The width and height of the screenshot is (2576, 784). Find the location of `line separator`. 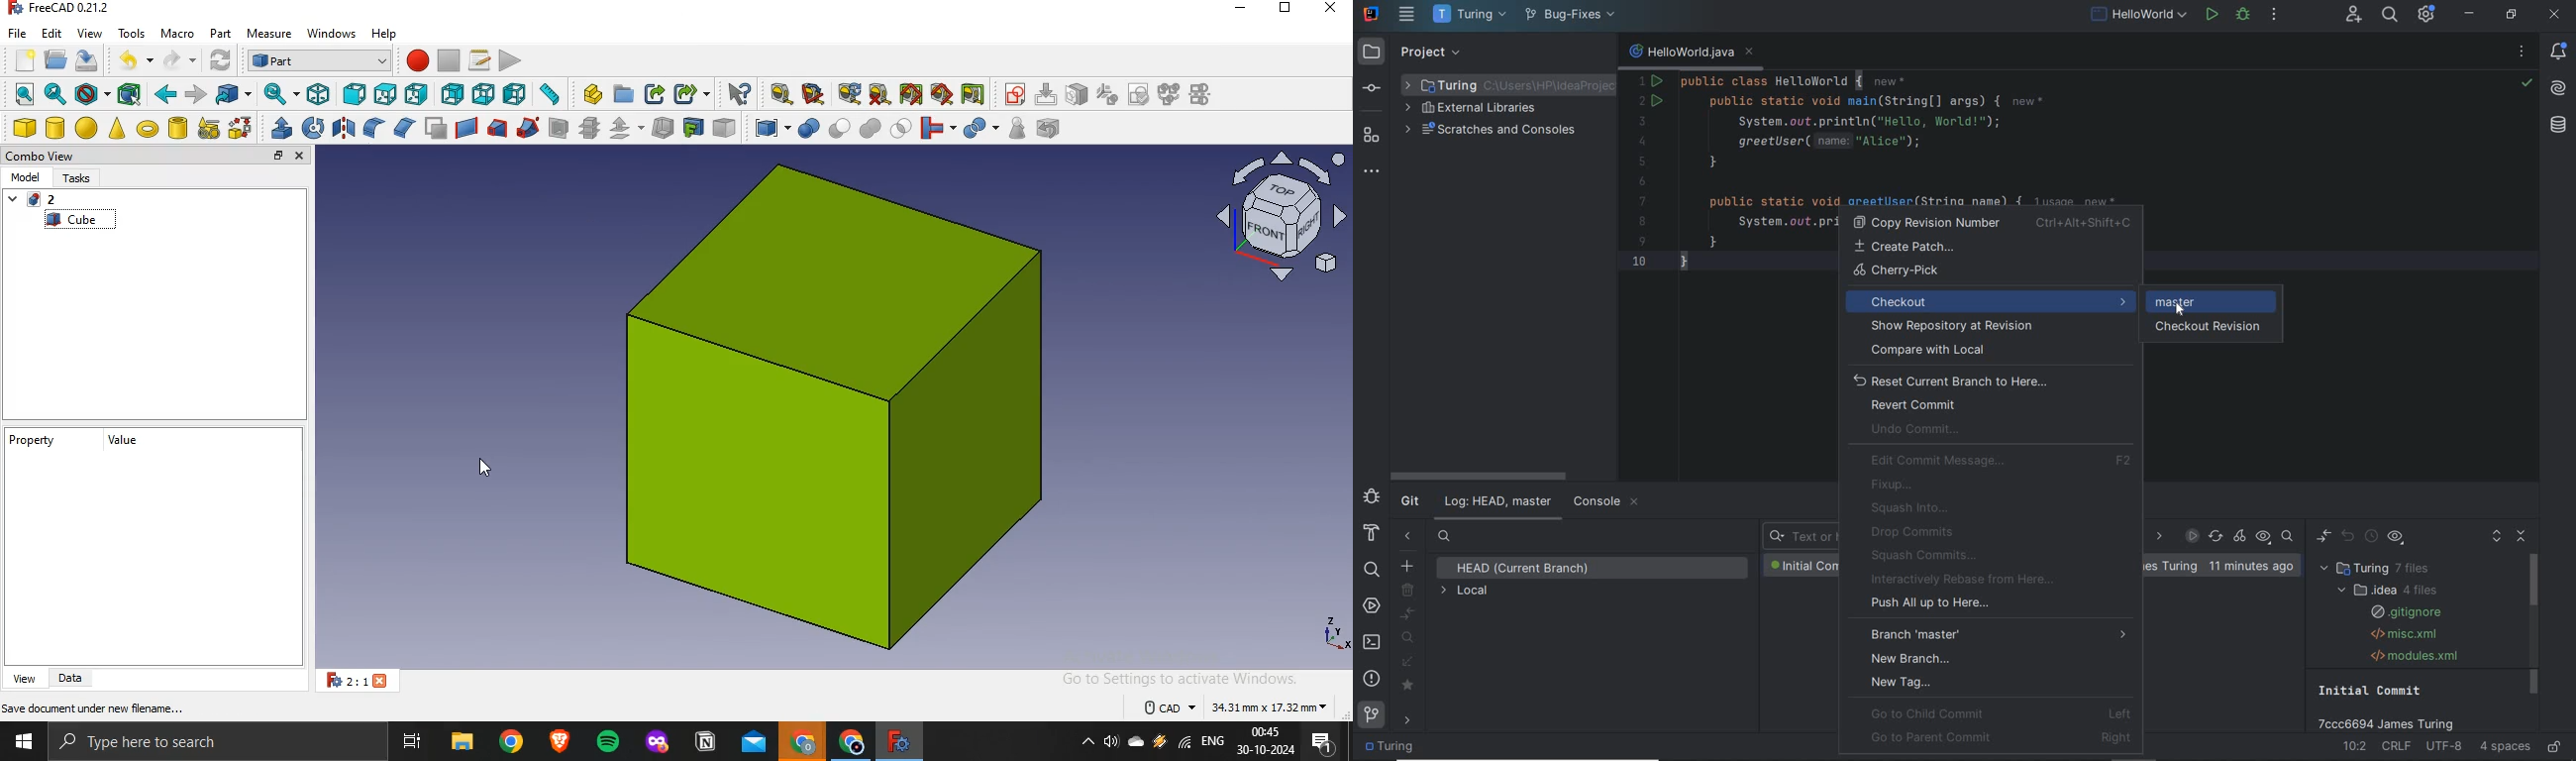

line separator is located at coordinates (2399, 747).